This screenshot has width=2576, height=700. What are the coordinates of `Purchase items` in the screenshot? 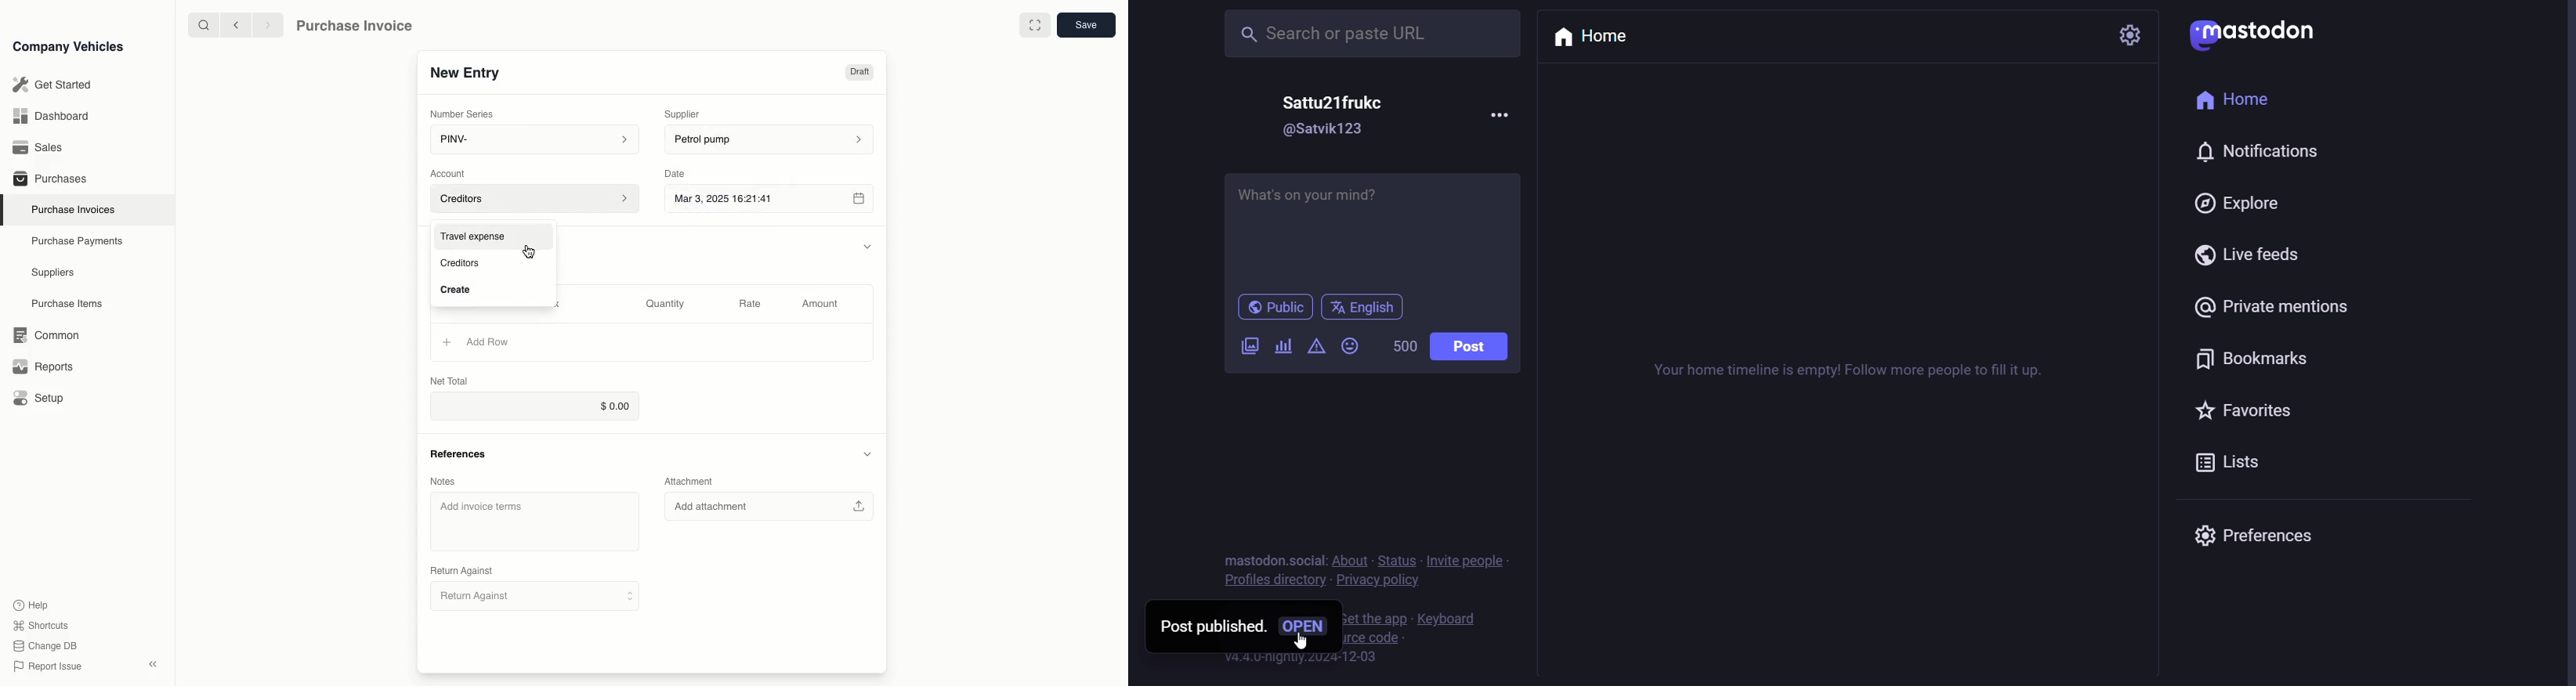 It's located at (61, 304).